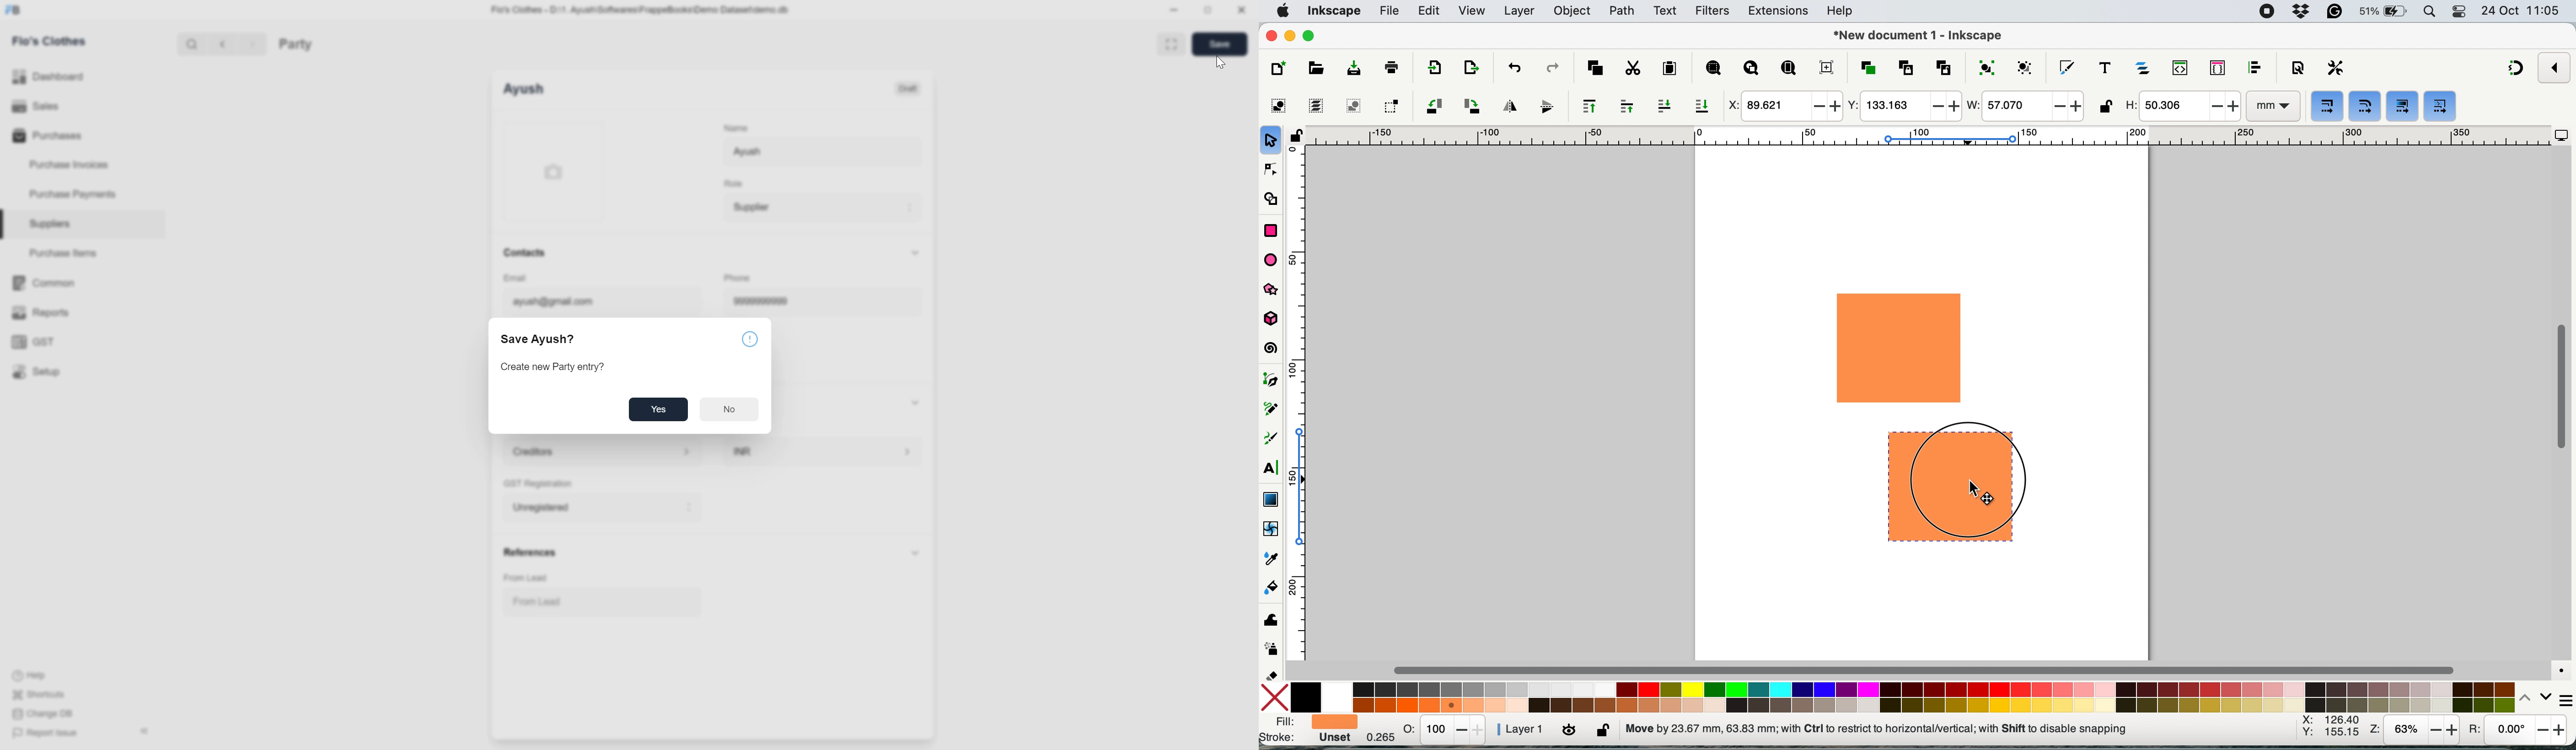 The image size is (2576, 756). I want to click on unlink clone, so click(1943, 66).